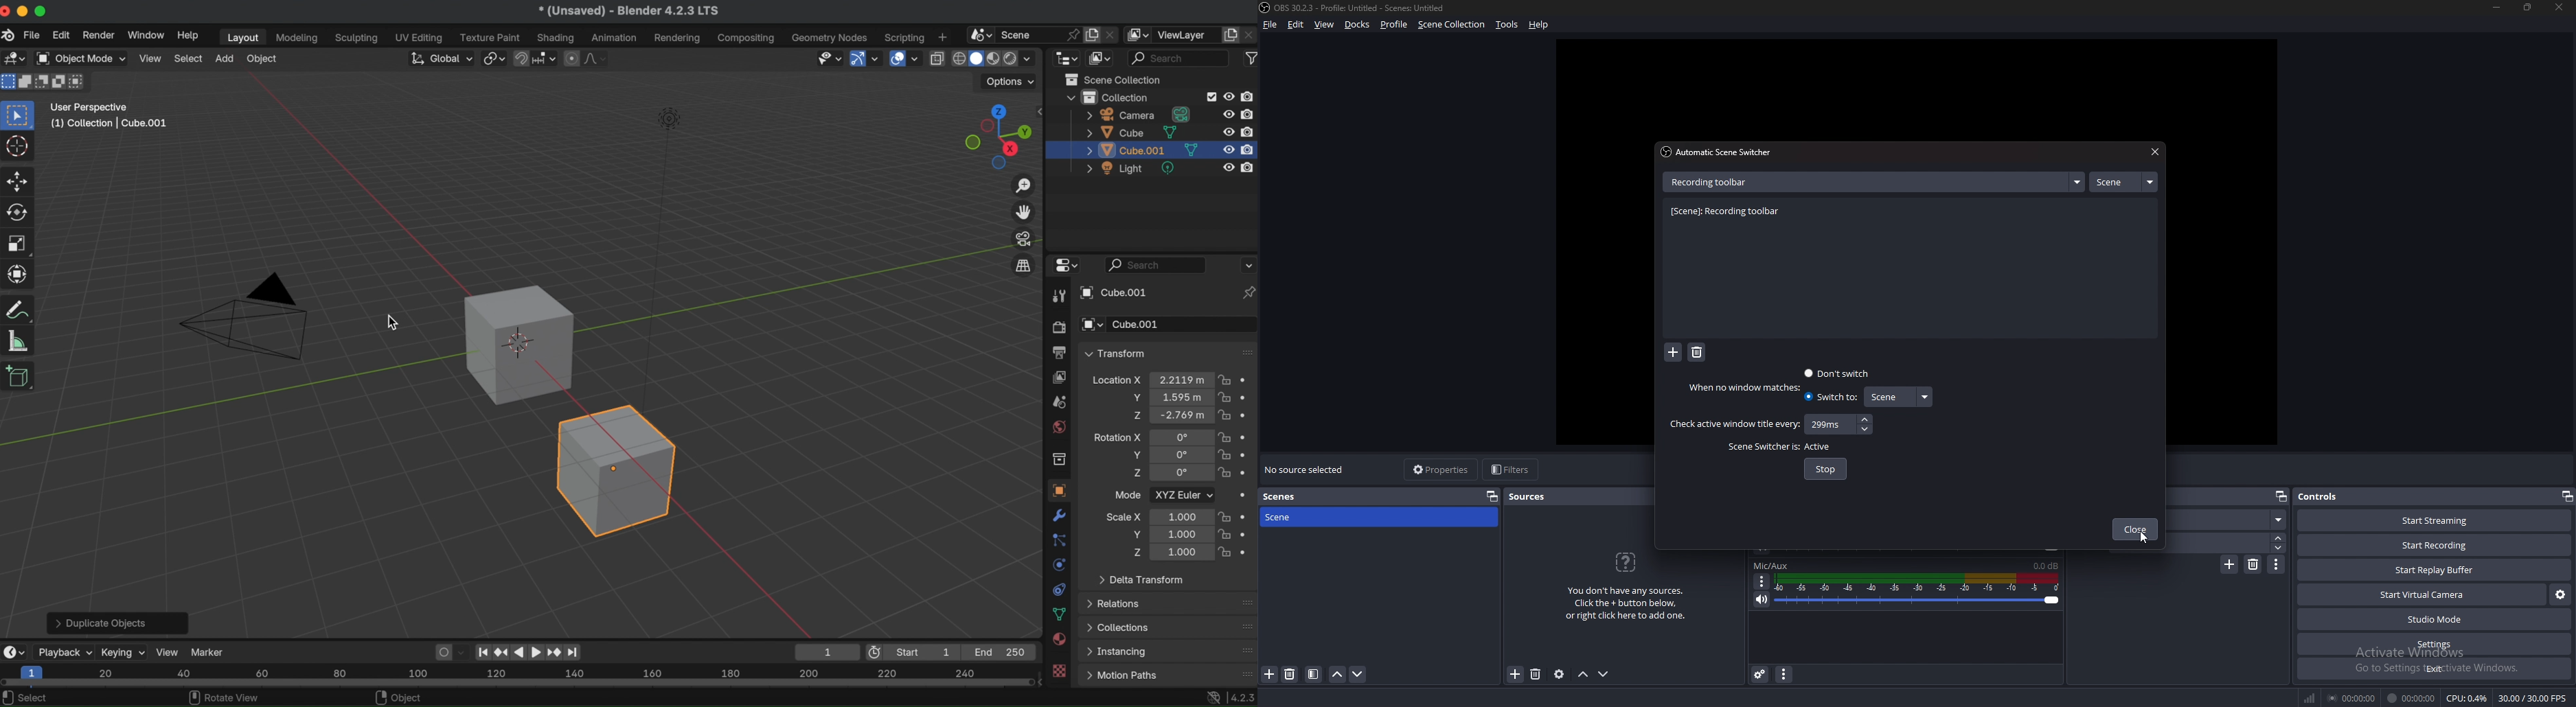 This screenshot has height=728, width=2576. I want to click on editor type, so click(1066, 57).